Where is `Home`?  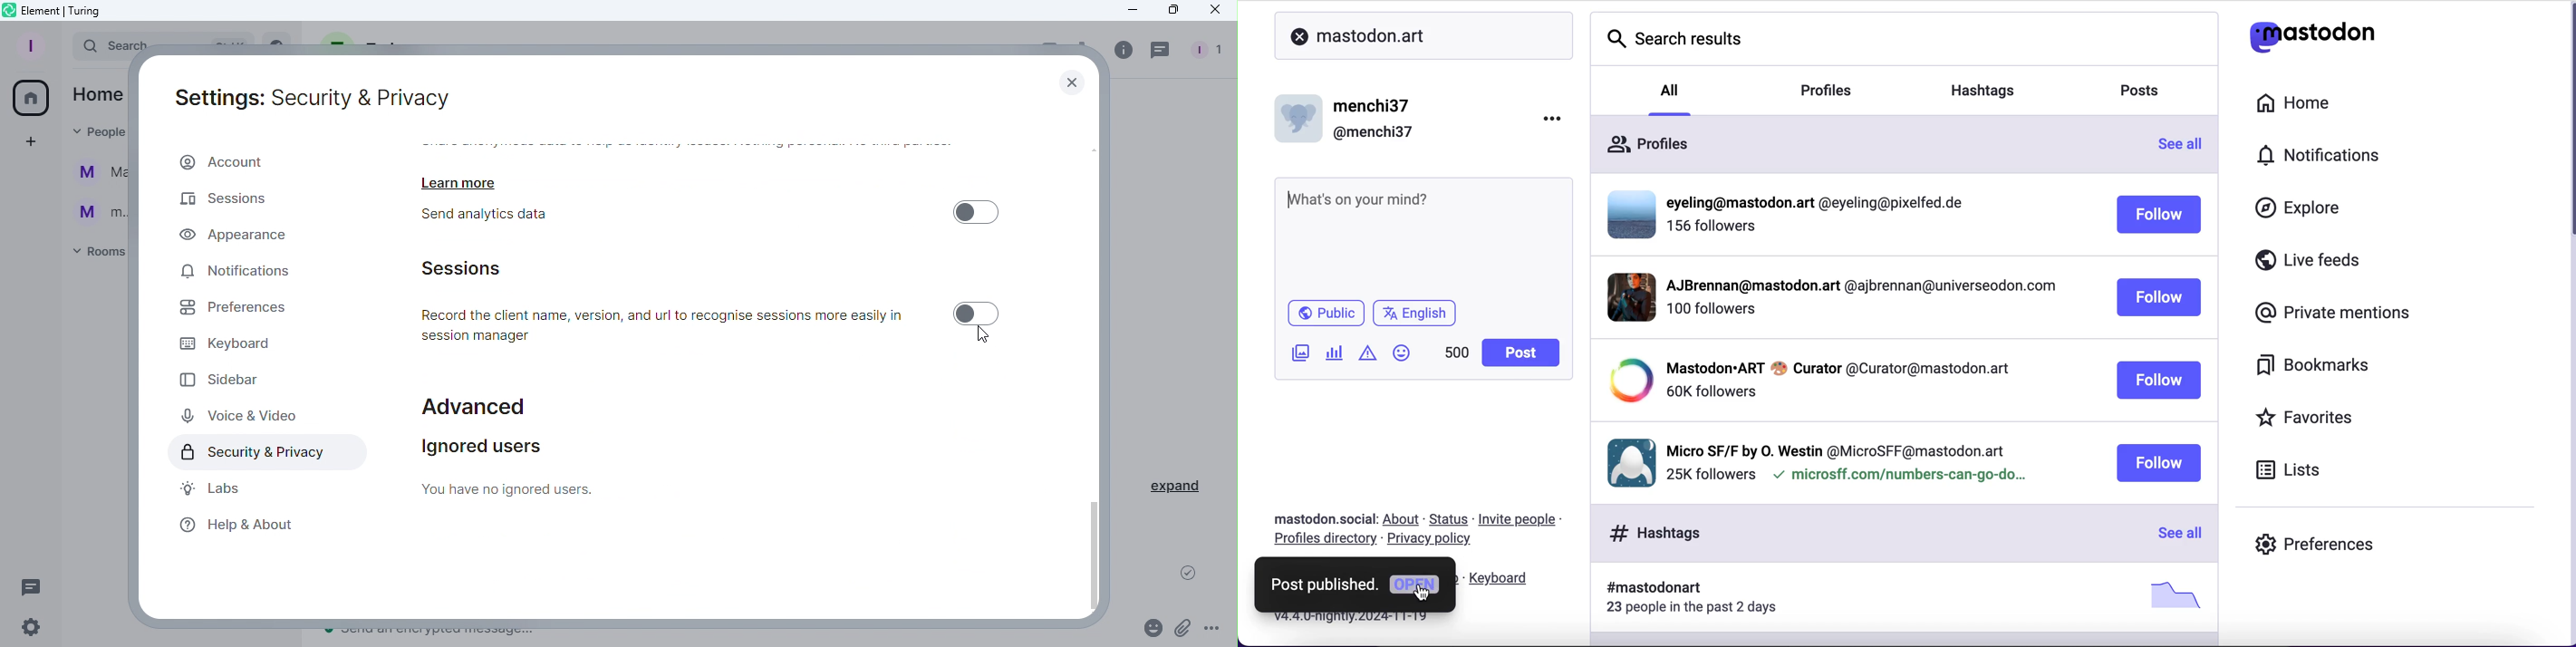 Home is located at coordinates (97, 93).